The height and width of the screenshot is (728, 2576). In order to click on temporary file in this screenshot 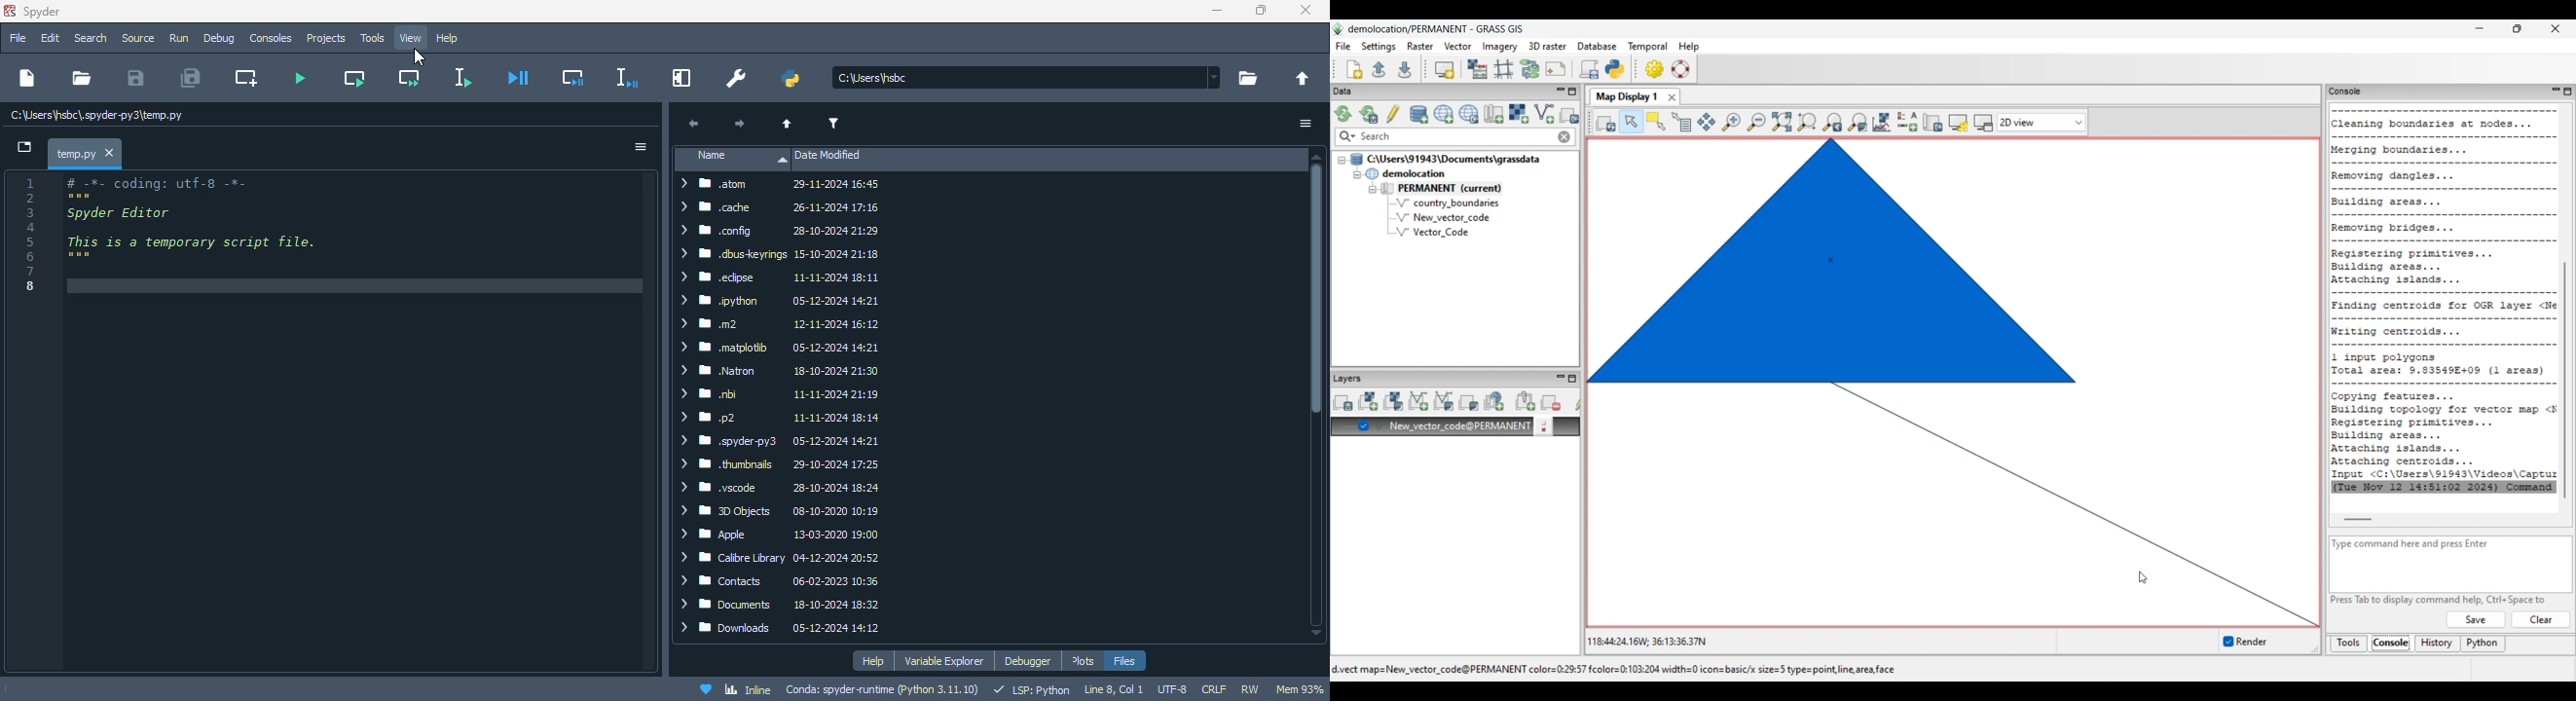, I will do `click(96, 115)`.